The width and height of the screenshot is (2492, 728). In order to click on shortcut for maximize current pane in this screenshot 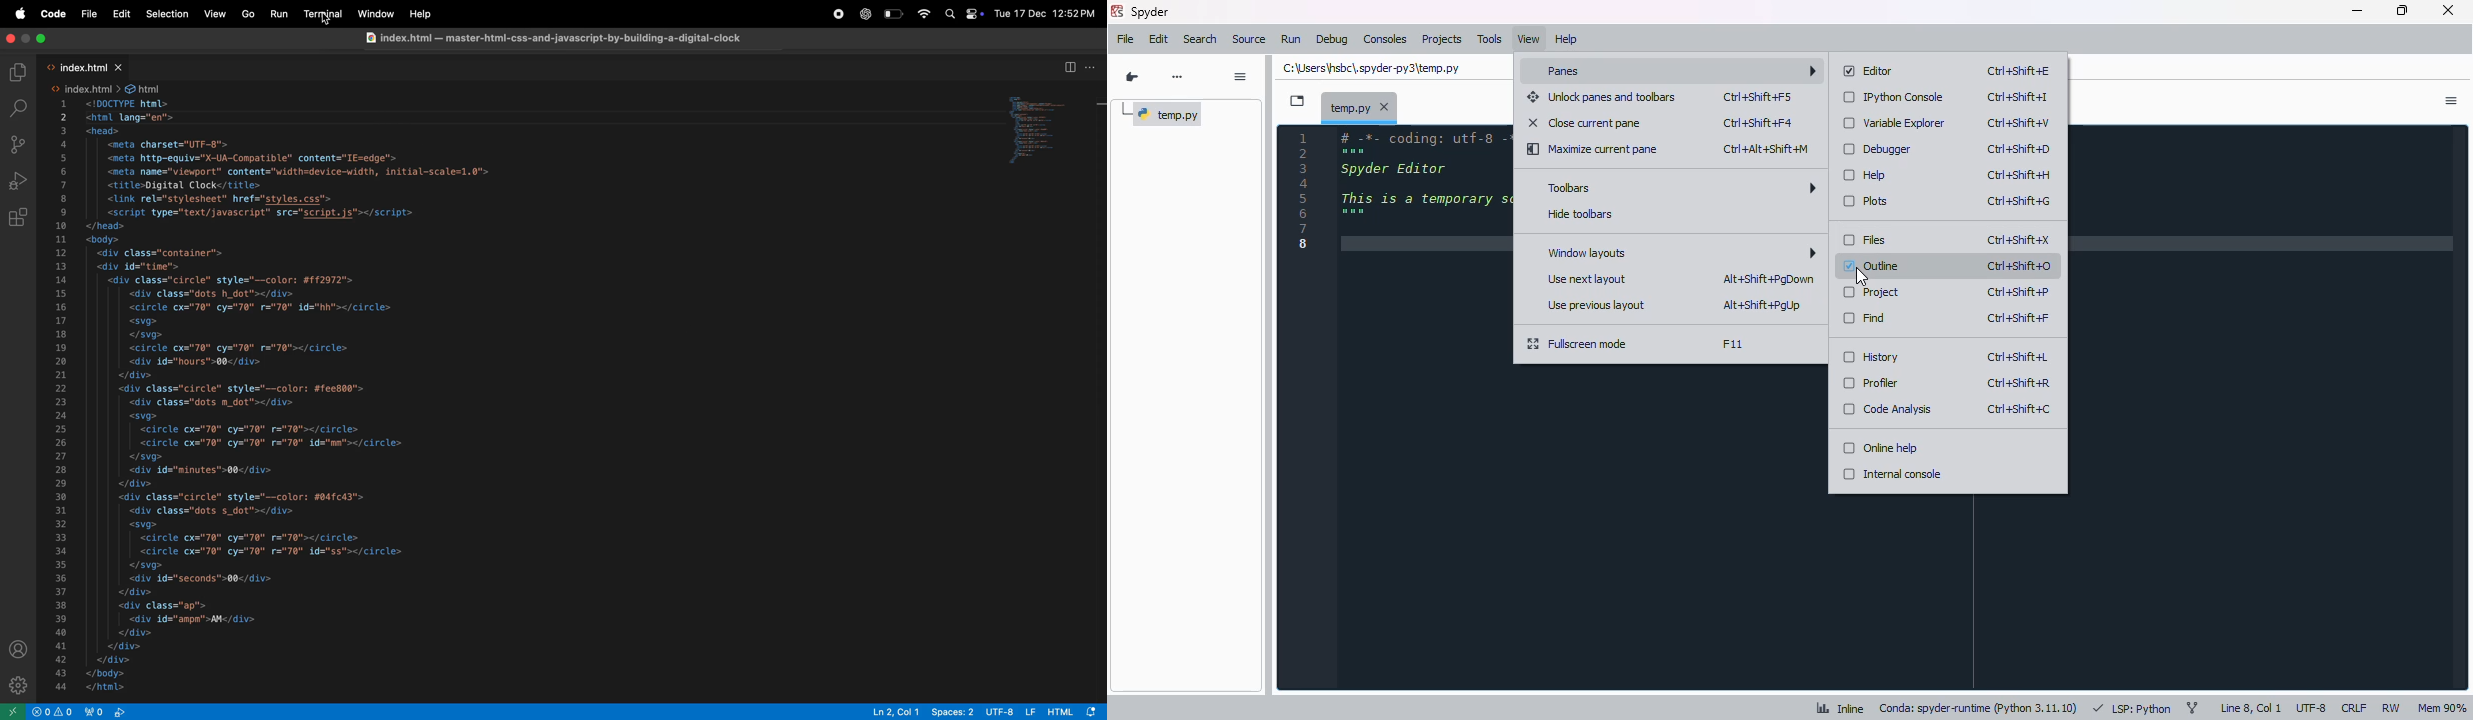, I will do `click(1767, 149)`.